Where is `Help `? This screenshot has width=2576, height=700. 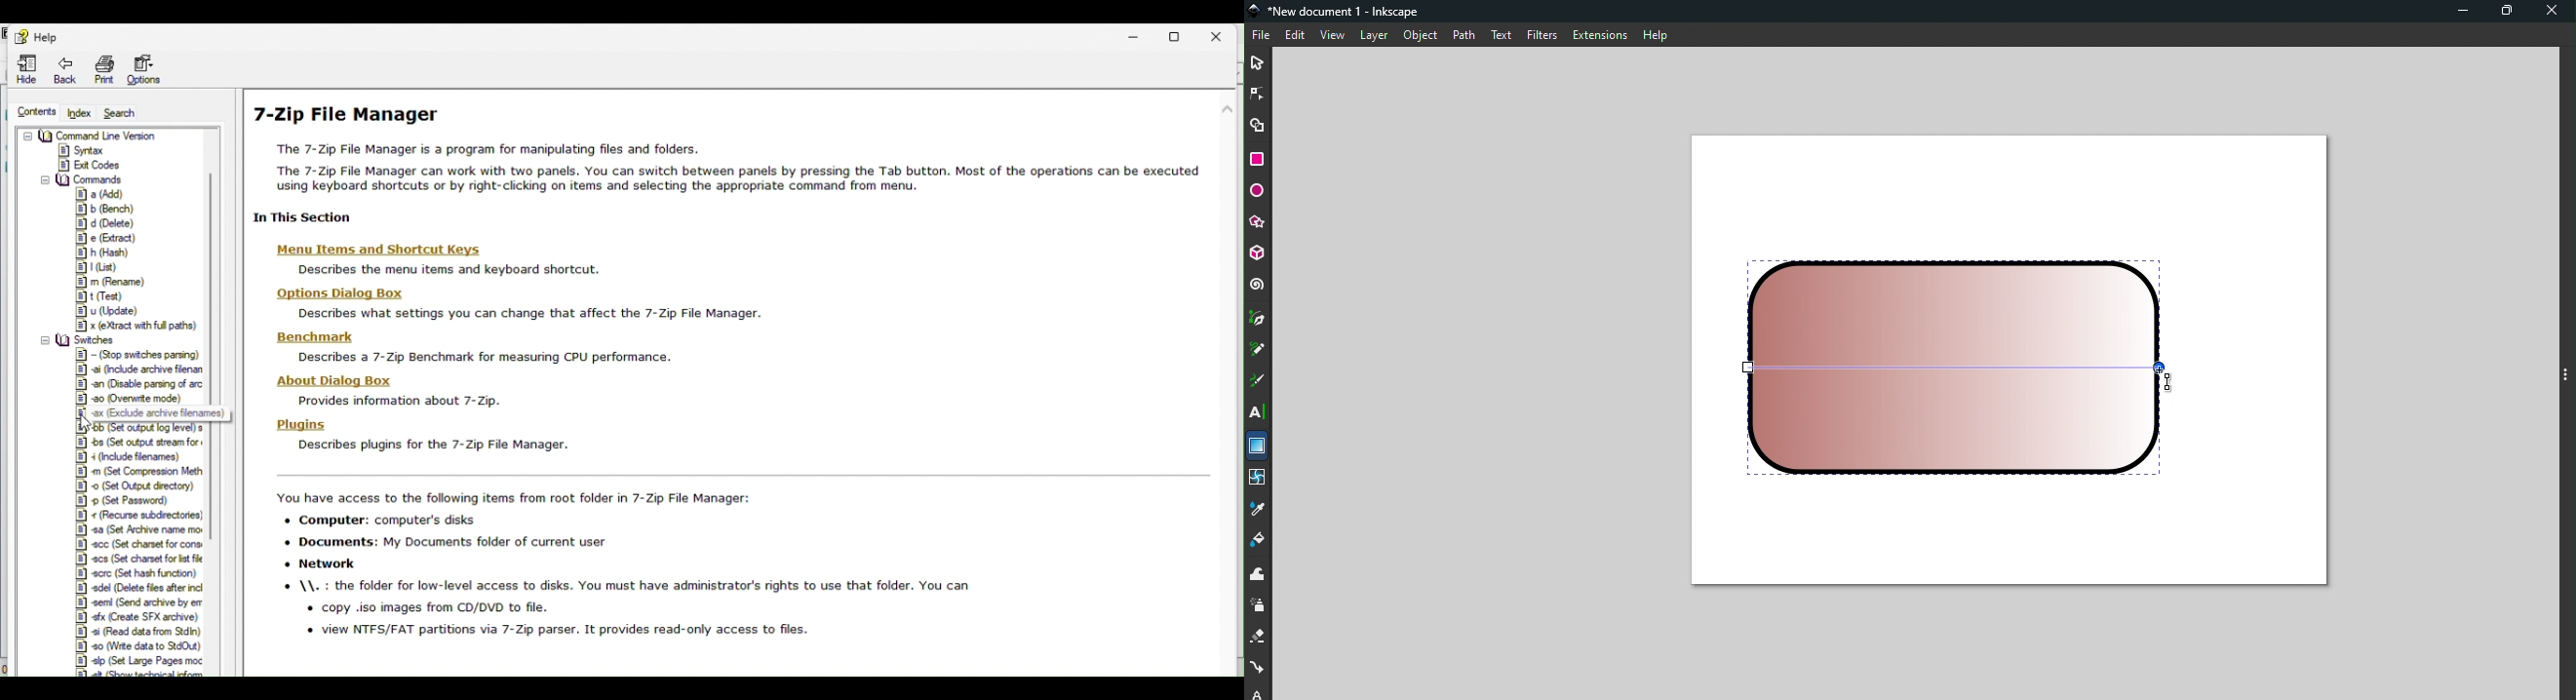
Help  is located at coordinates (33, 36).